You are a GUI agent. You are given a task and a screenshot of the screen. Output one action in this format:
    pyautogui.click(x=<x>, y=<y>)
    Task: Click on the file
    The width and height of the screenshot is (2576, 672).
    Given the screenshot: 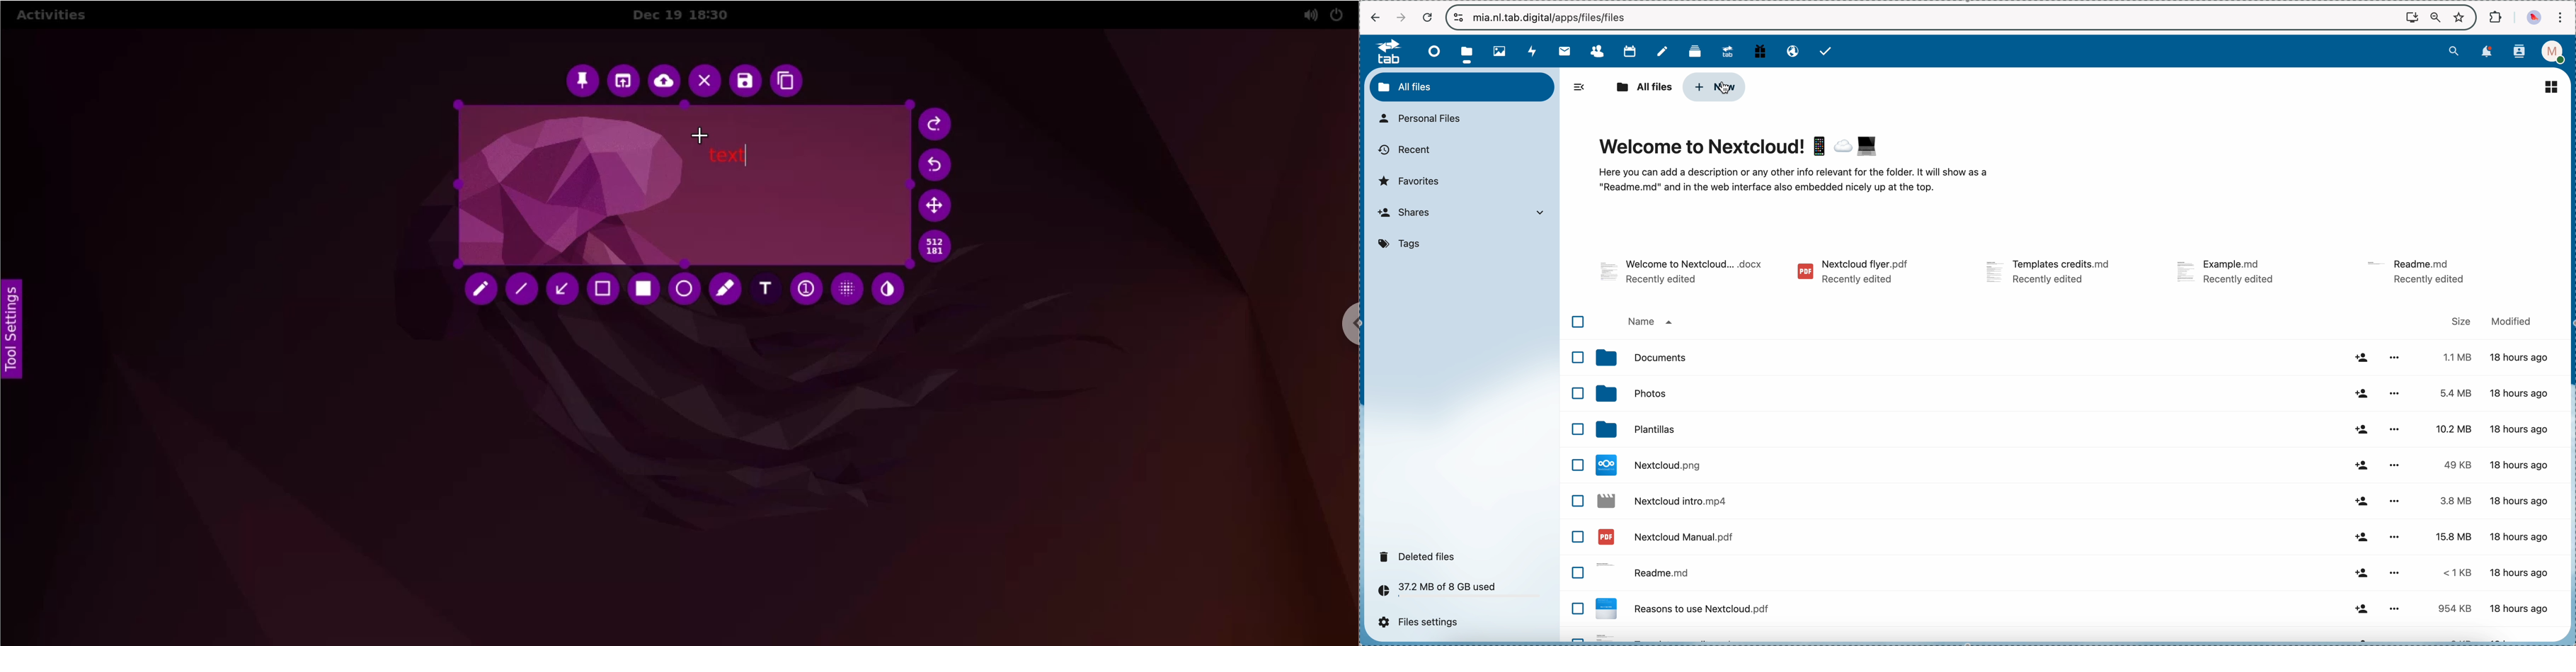 What is the action you would take?
    pyautogui.click(x=1683, y=273)
    